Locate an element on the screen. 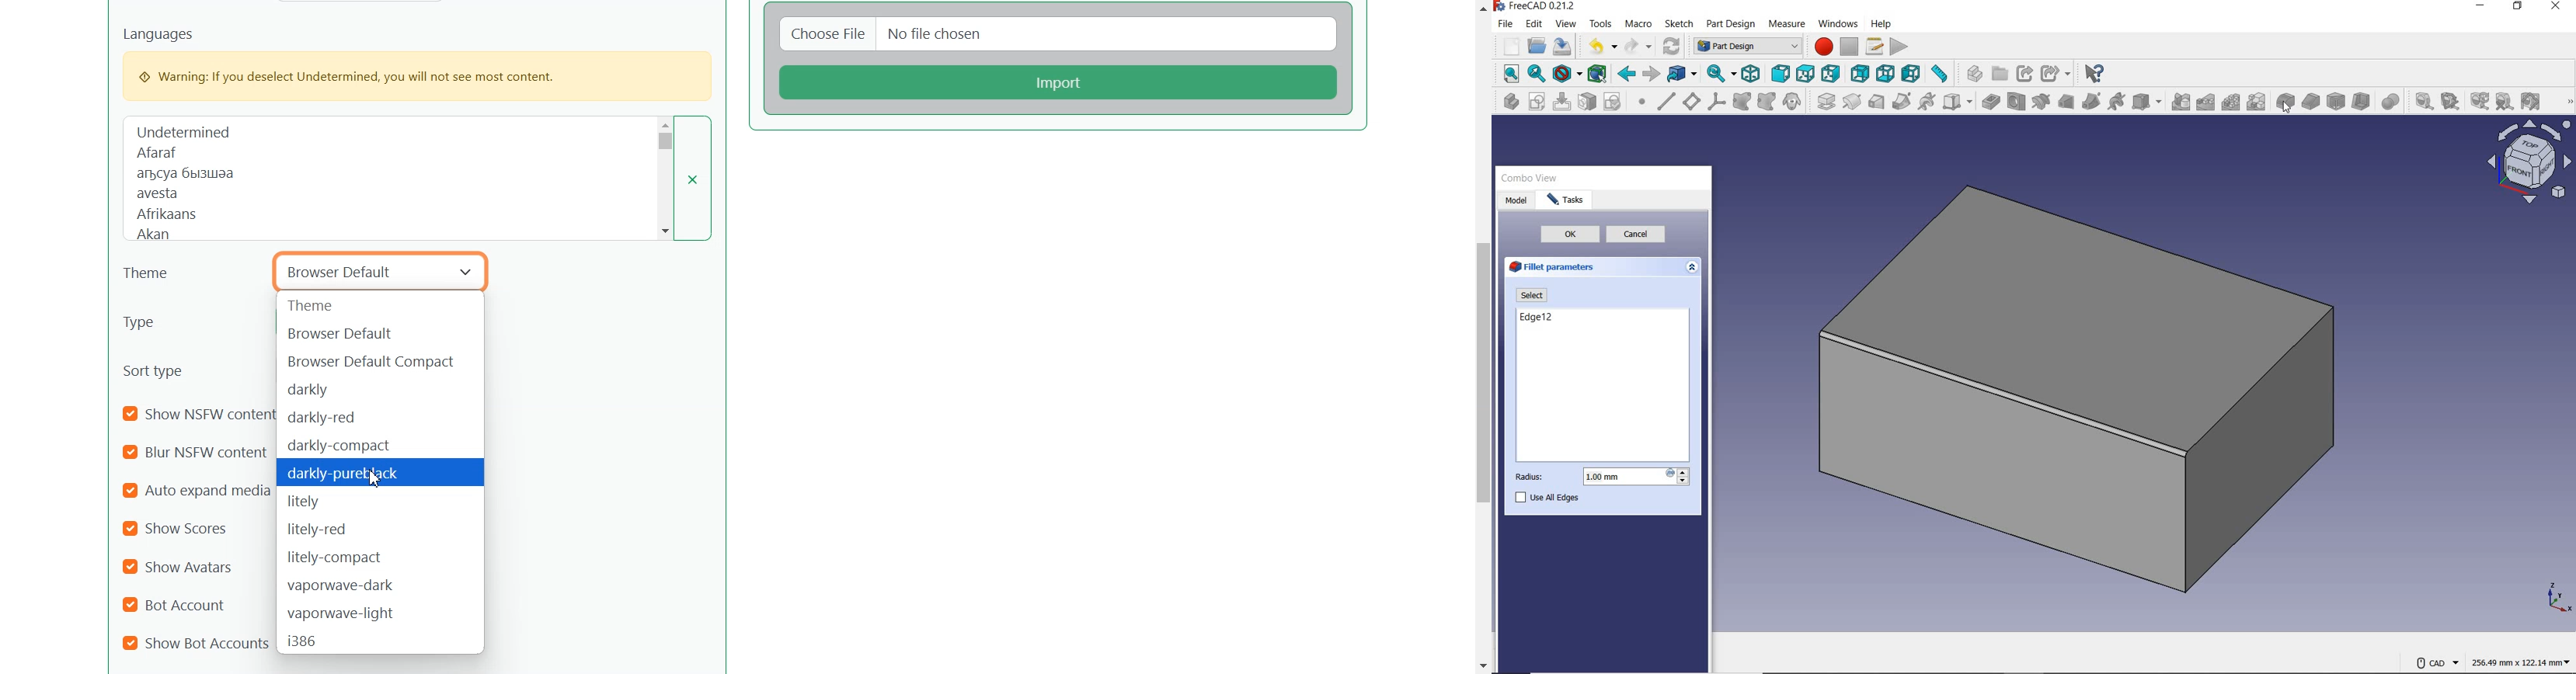  measure linear is located at coordinates (2422, 101).